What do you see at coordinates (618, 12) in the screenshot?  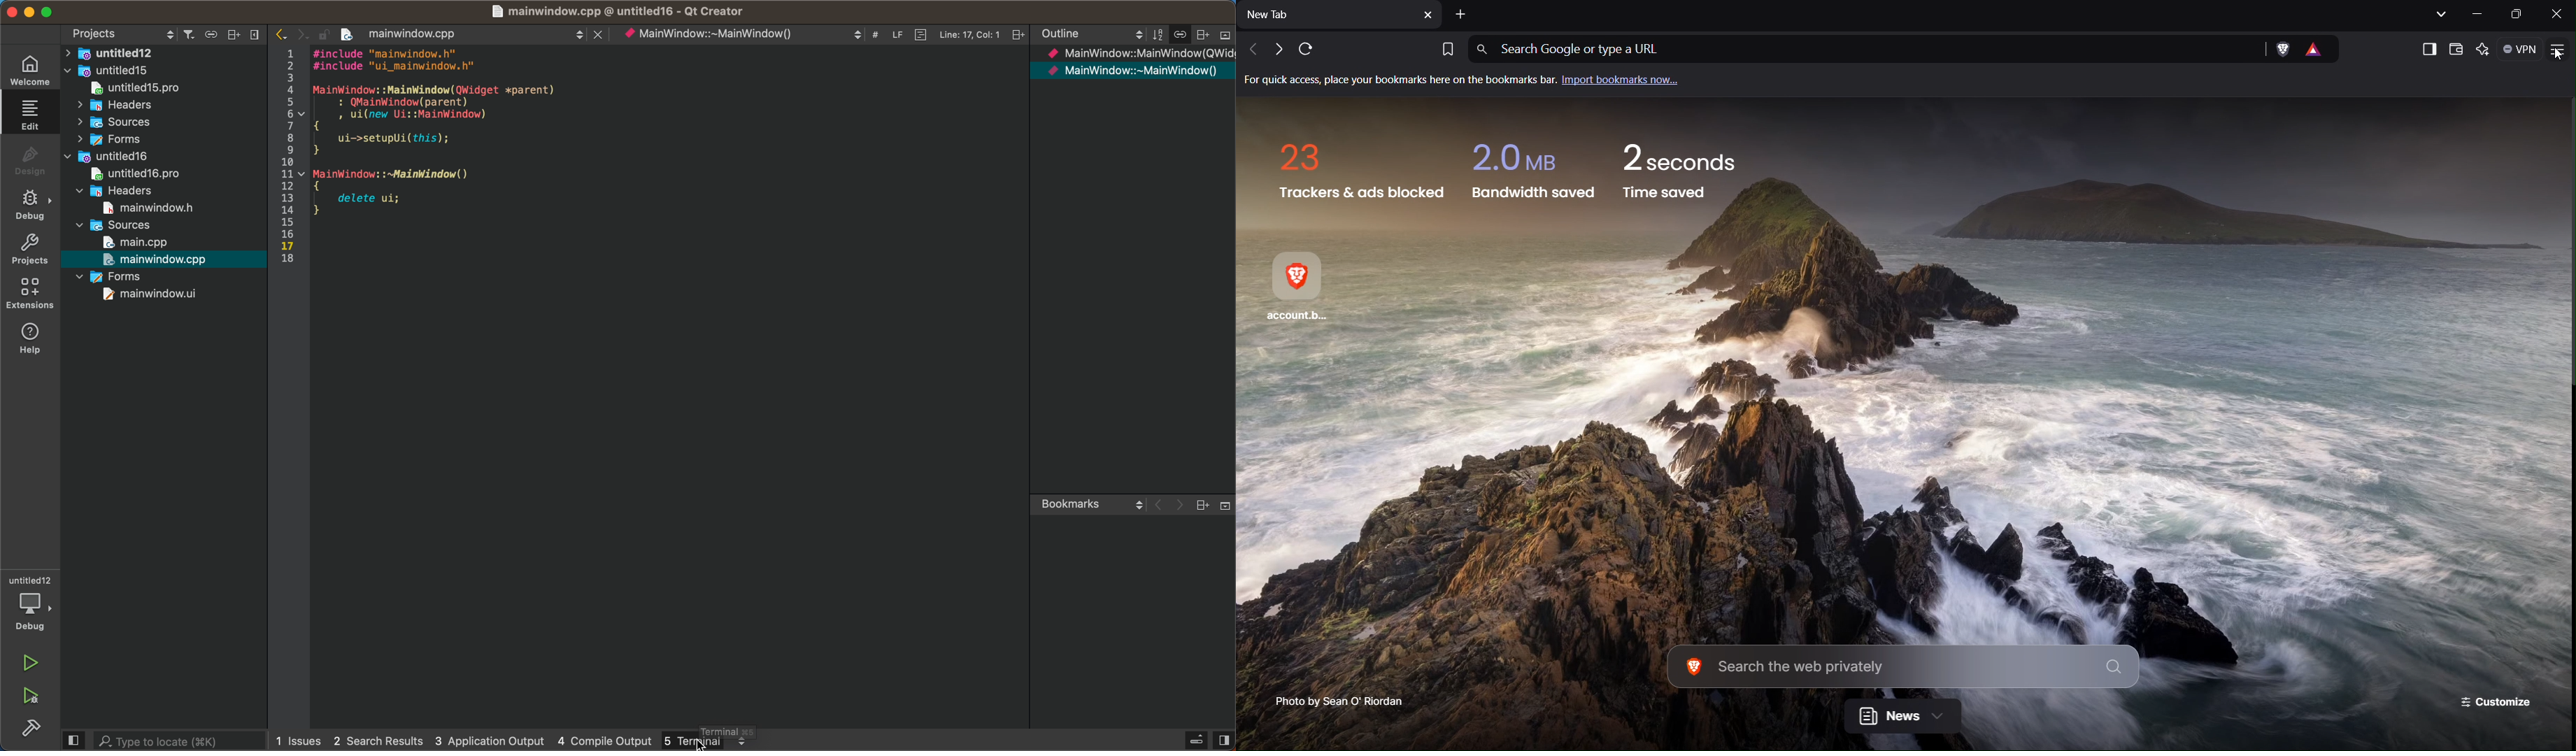 I see `Main window .cpp` at bounding box center [618, 12].